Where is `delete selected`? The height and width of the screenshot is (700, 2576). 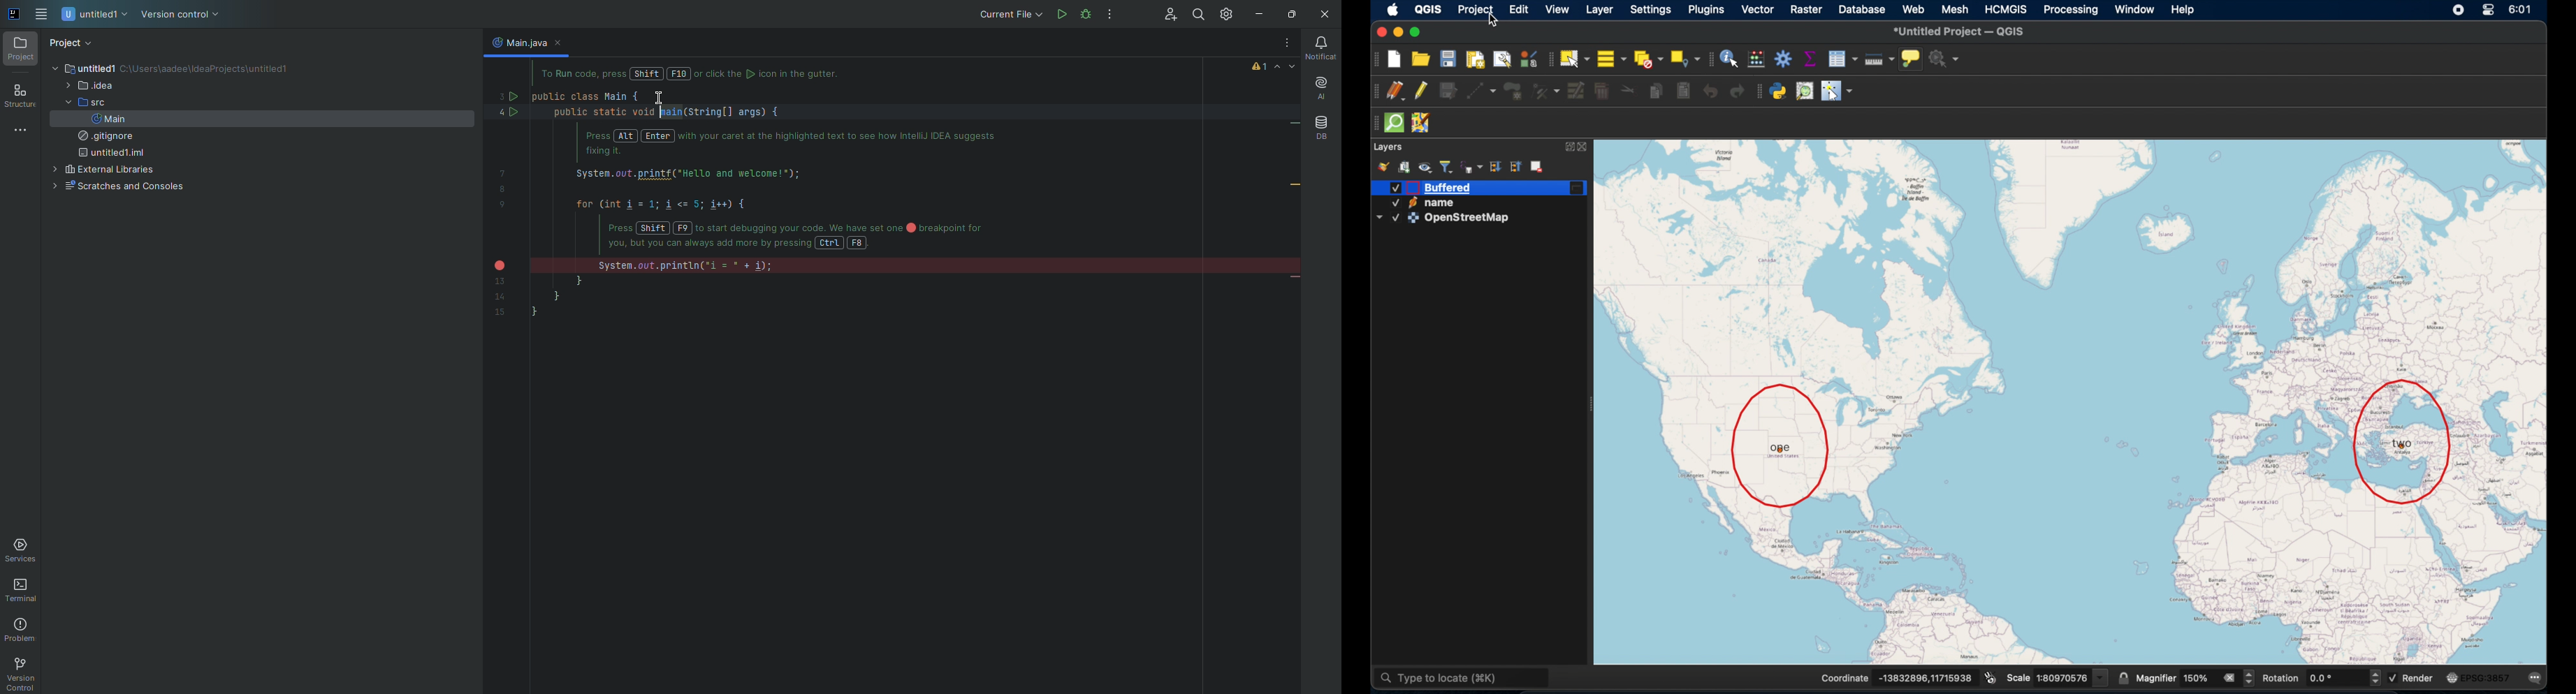 delete selected is located at coordinates (1603, 90).